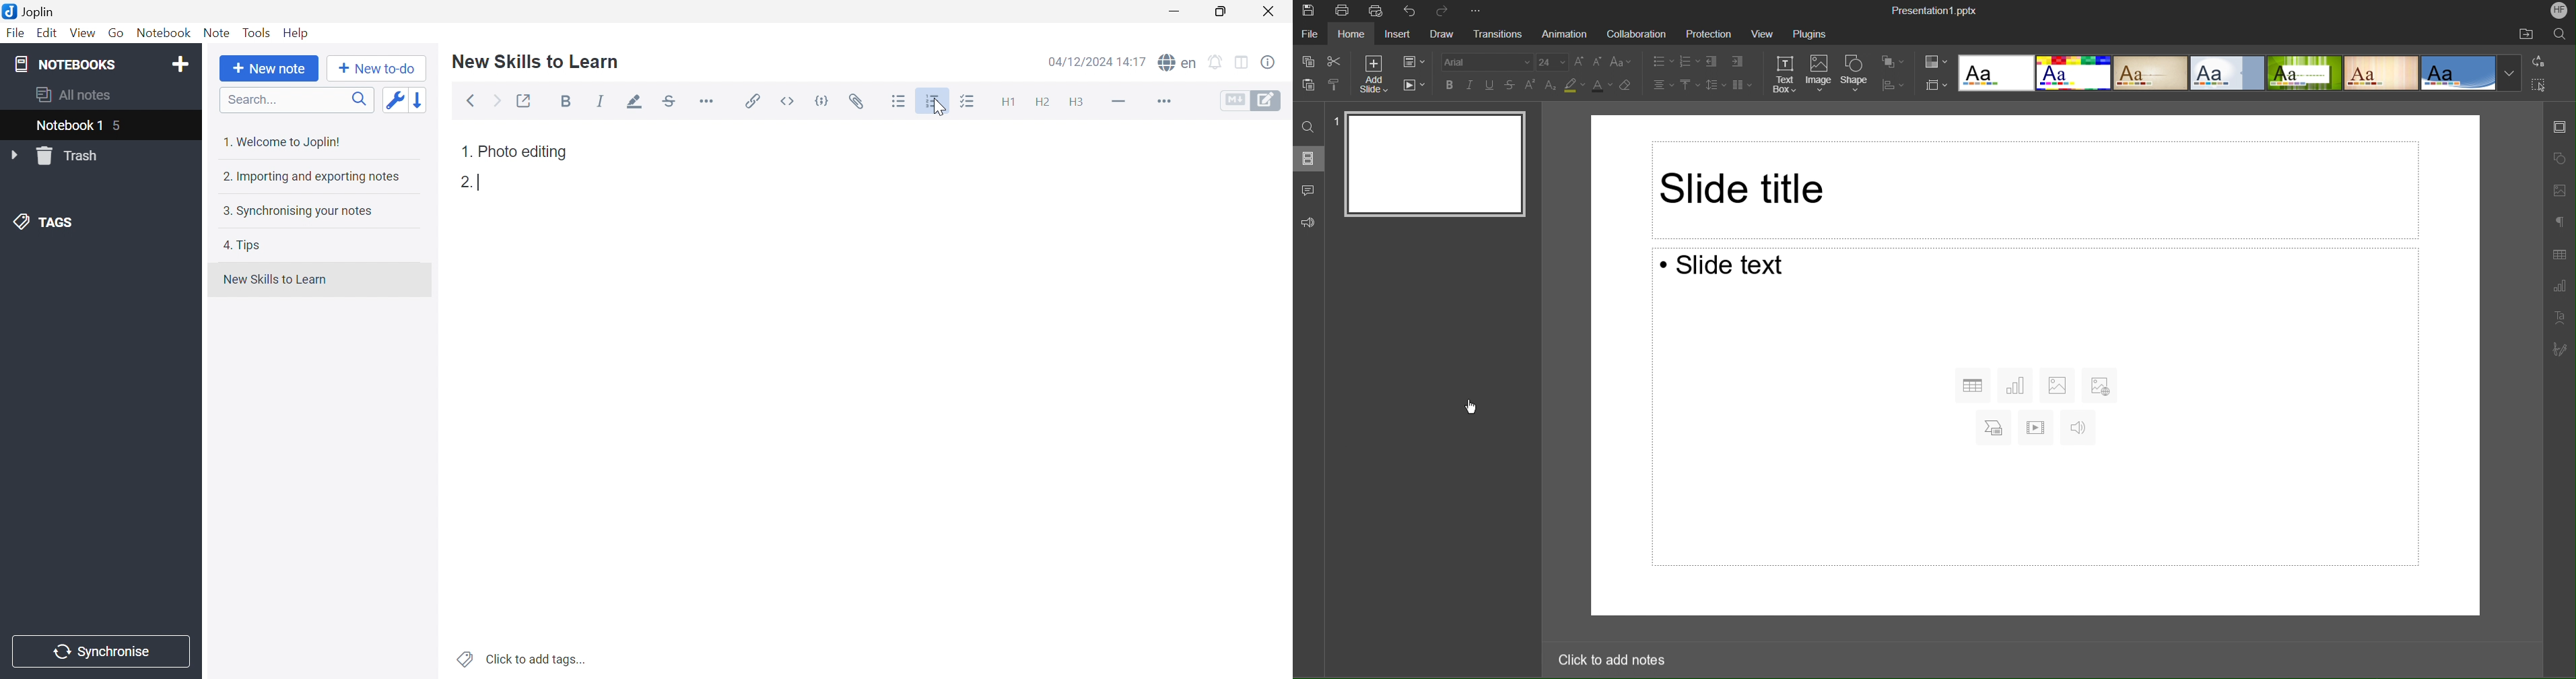 The width and height of the screenshot is (2576, 700). What do you see at coordinates (1336, 60) in the screenshot?
I see `Cut` at bounding box center [1336, 60].